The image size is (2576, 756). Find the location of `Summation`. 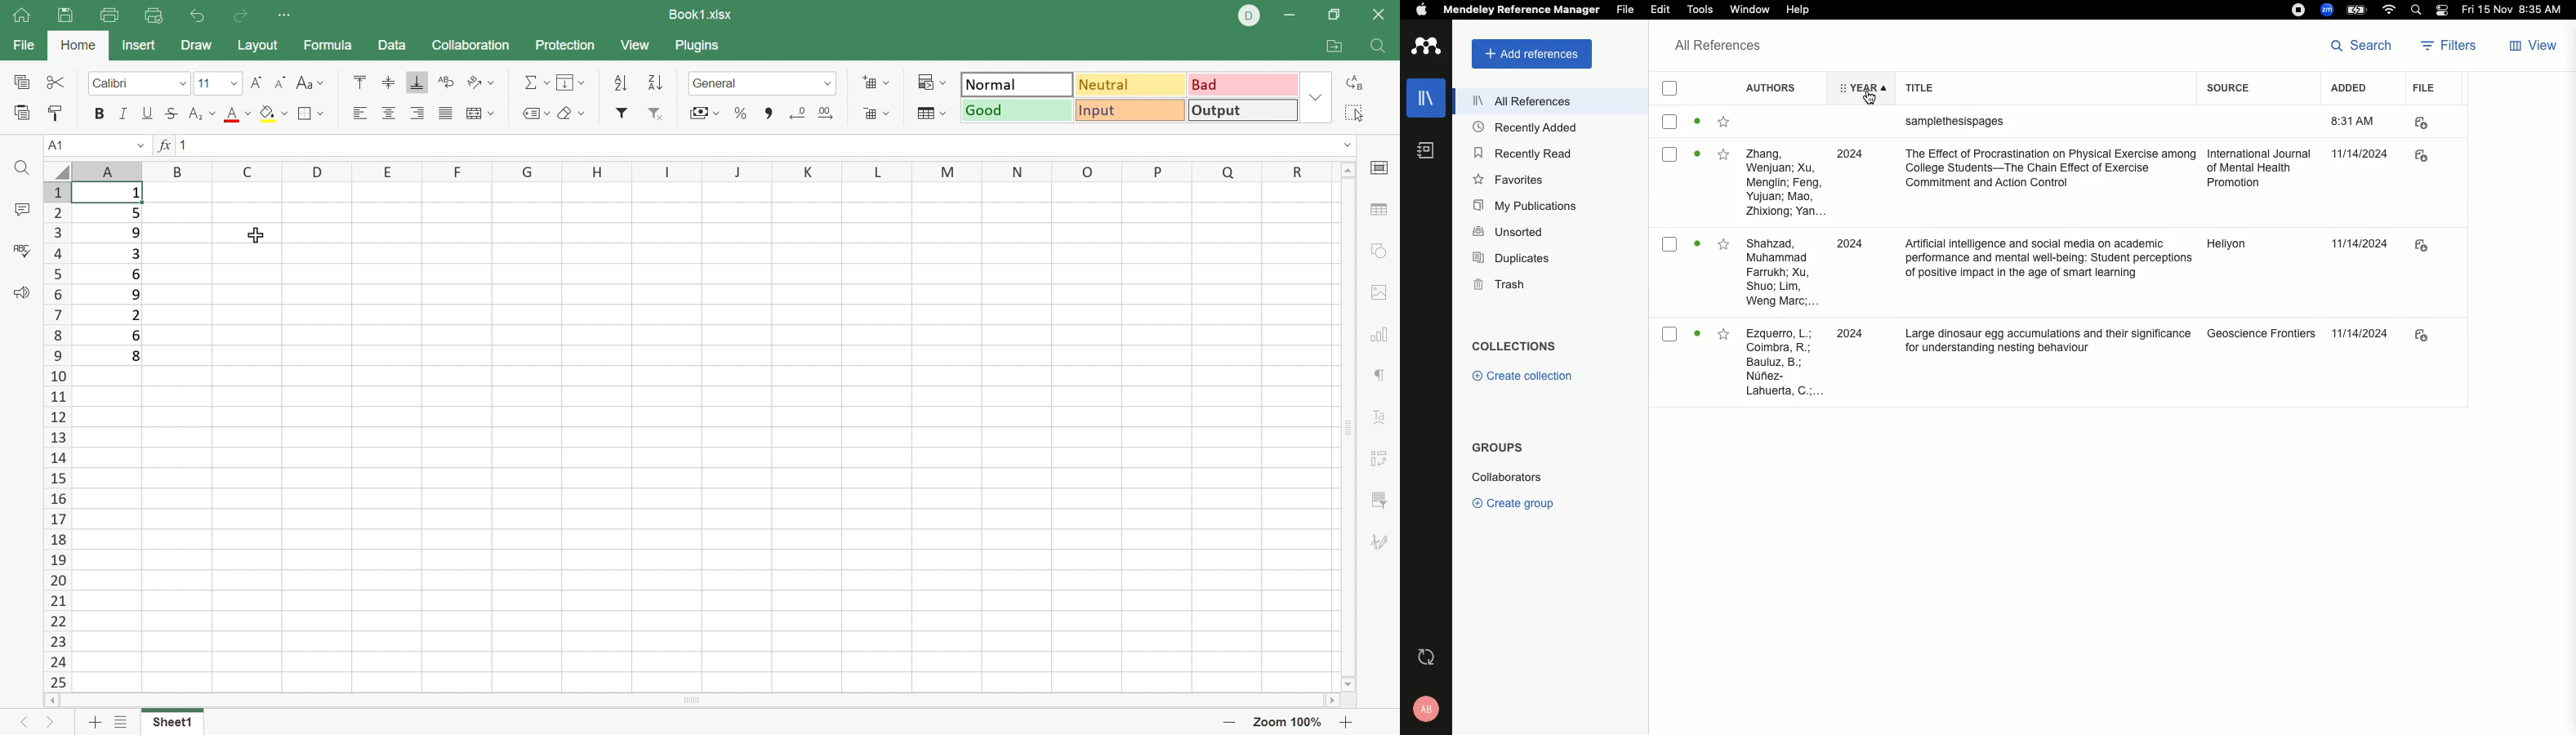

Summation is located at coordinates (536, 82).